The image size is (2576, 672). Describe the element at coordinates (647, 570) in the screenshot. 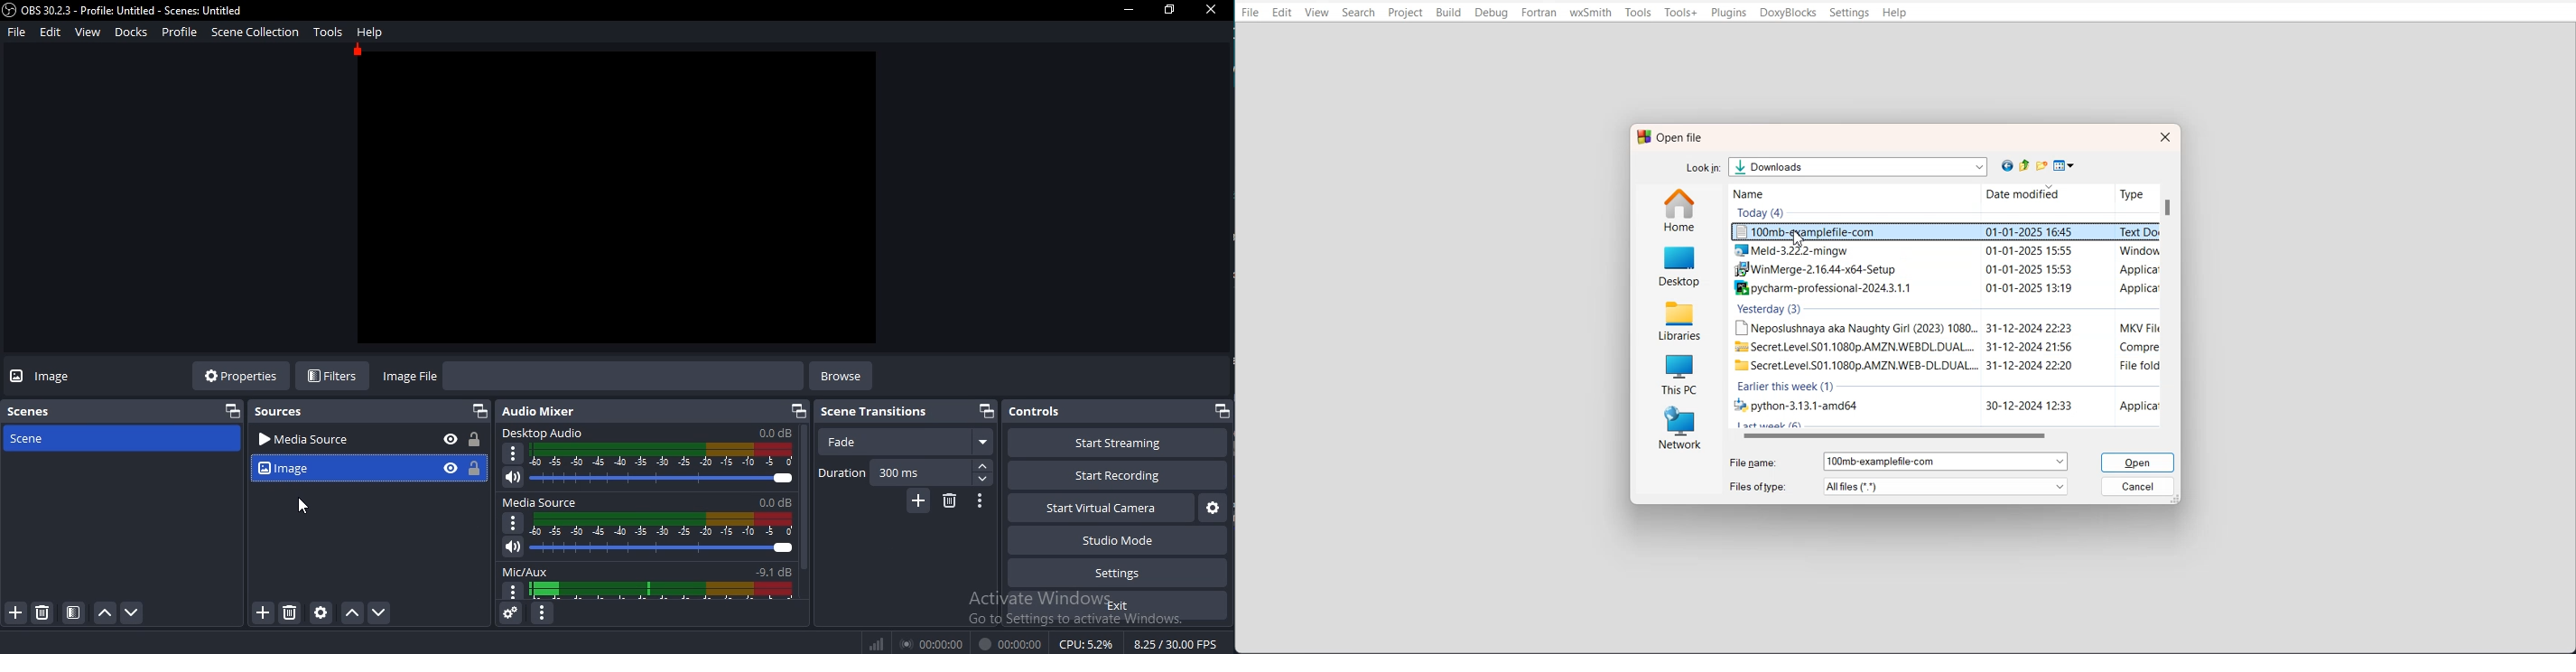

I see `mic/aux` at that location.